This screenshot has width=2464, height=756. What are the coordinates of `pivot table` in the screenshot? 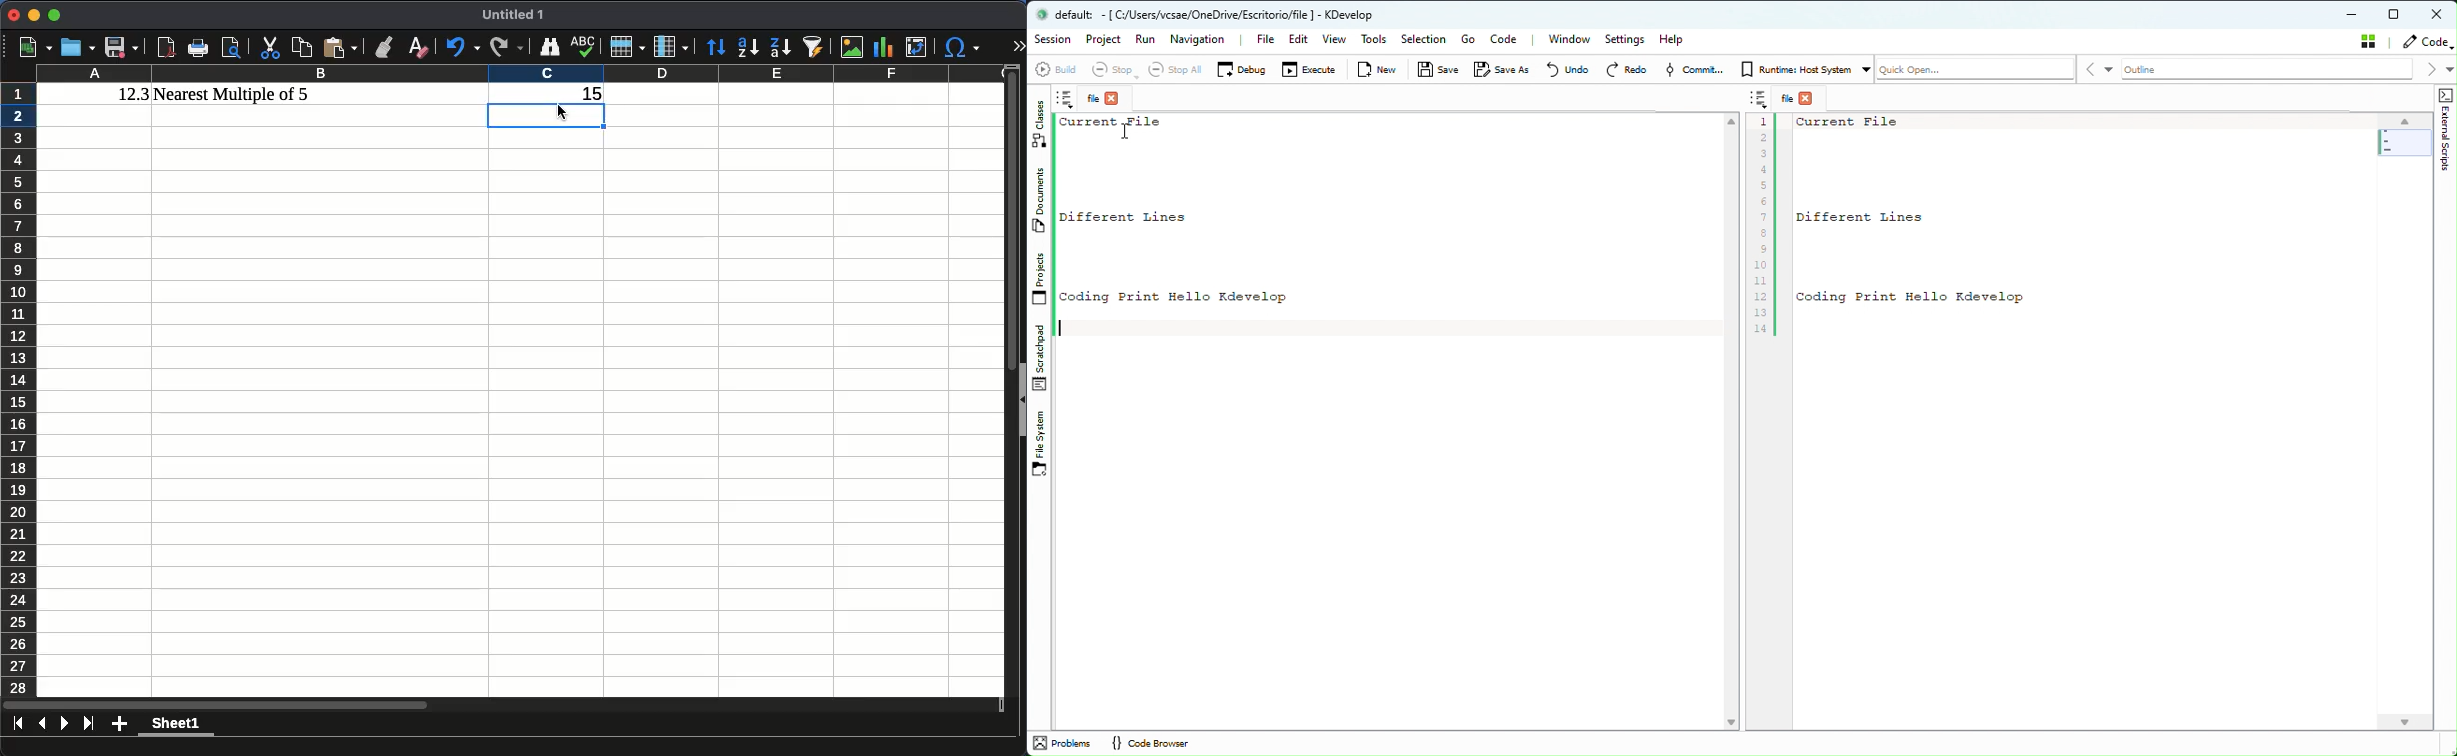 It's located at (917, 48).